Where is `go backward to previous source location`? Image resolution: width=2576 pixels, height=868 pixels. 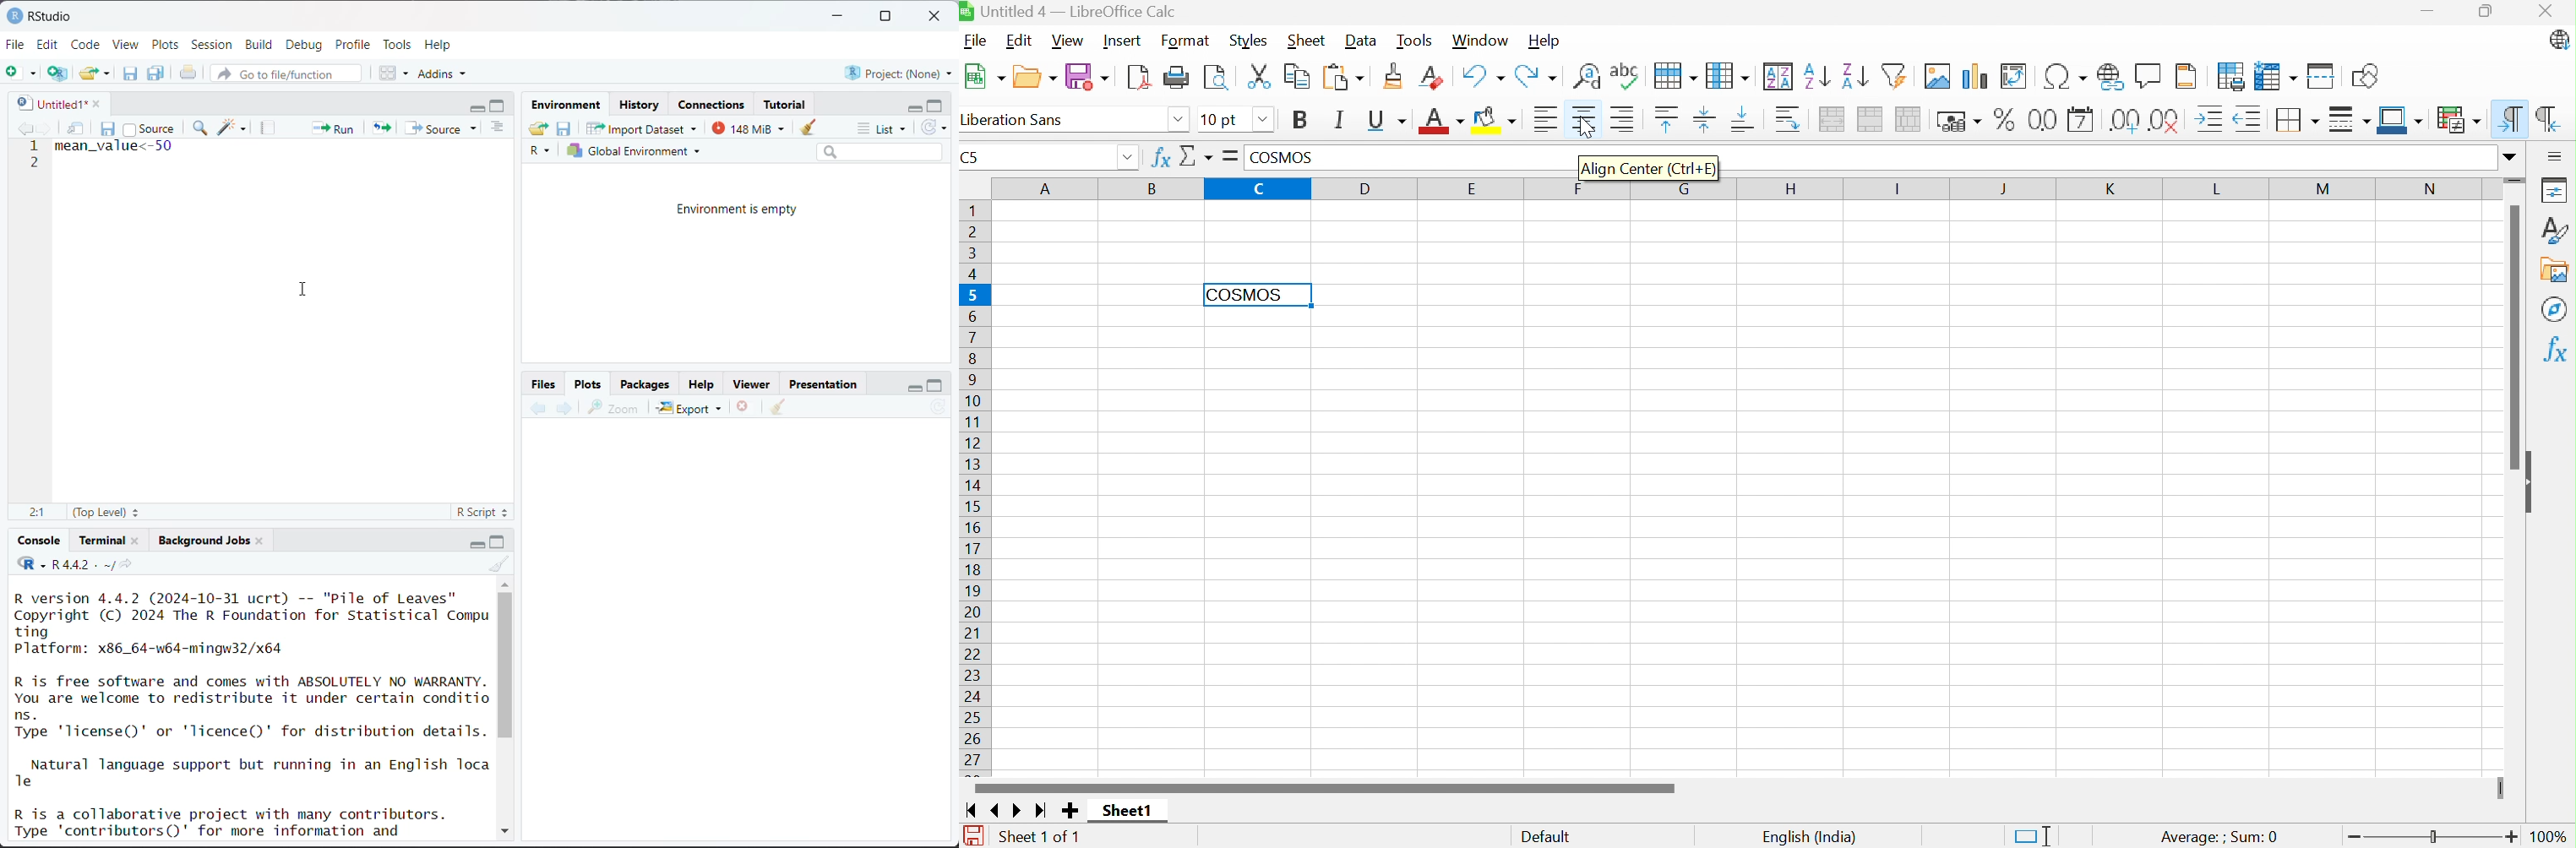
go backward to previous source location is located at coordinates (25, 129).